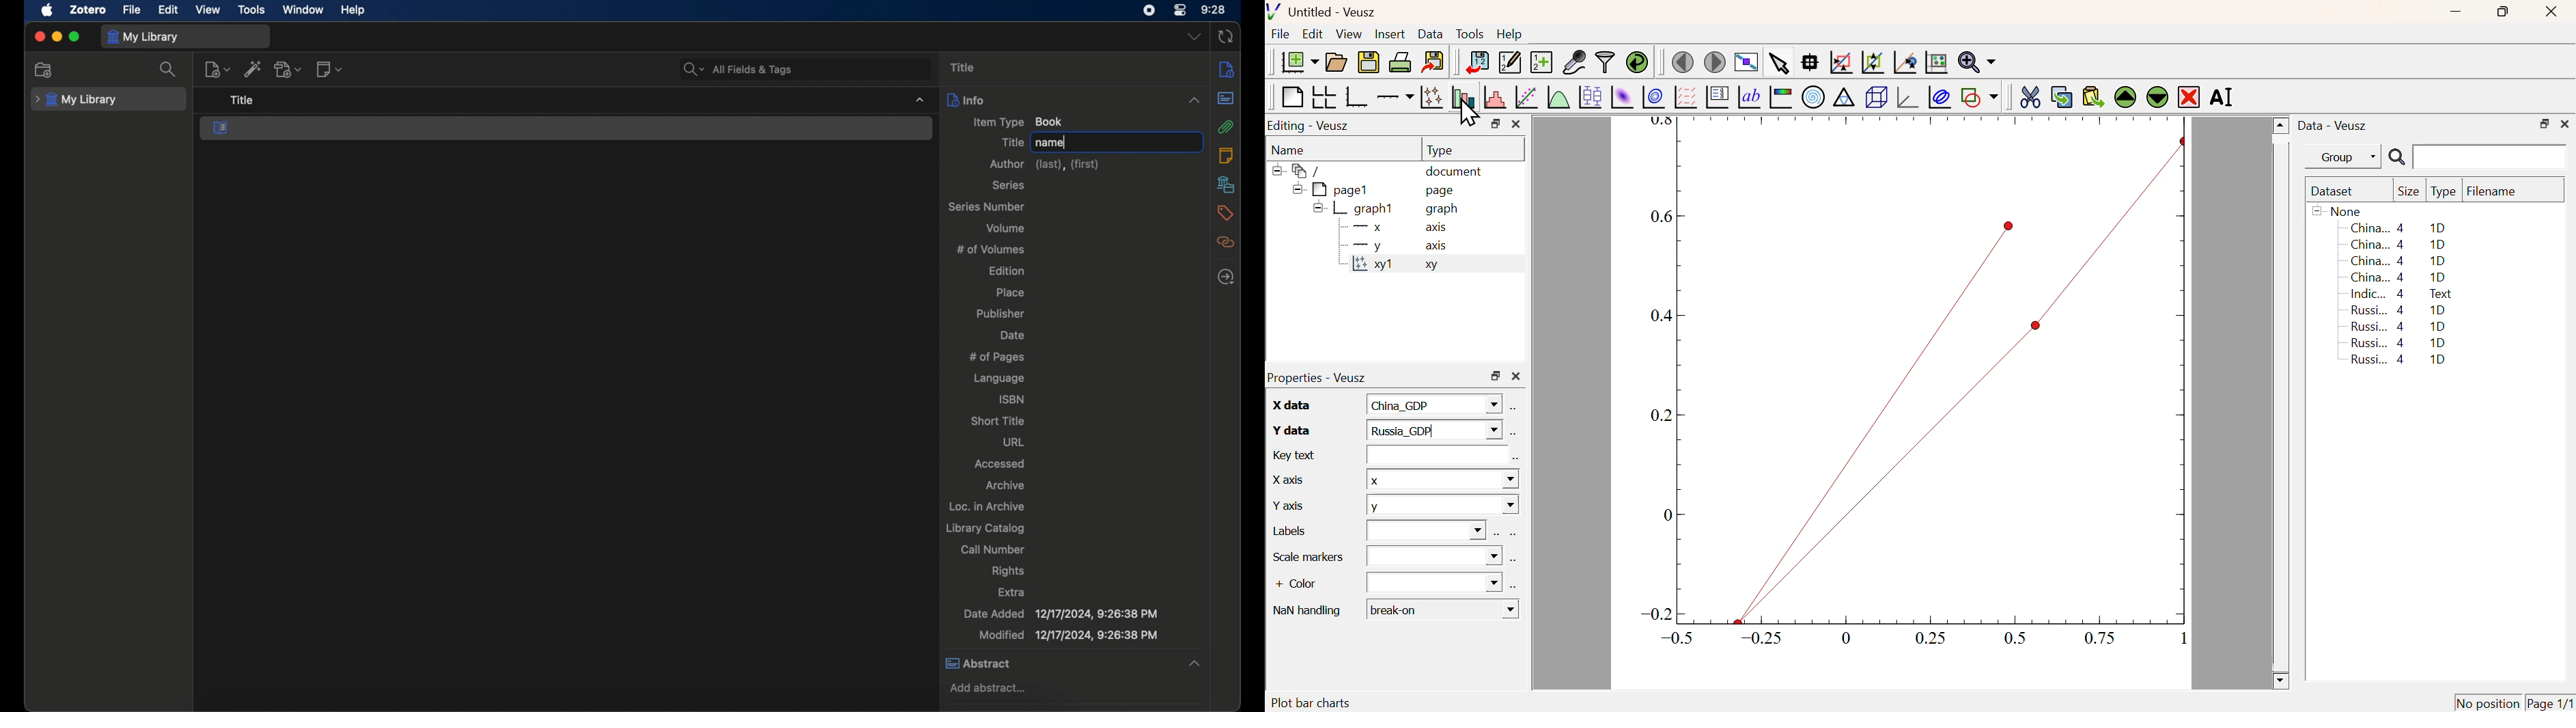 The width and height of the screenshot is (2576, 728). I want to click on Restore Down, so click(2501, 12).